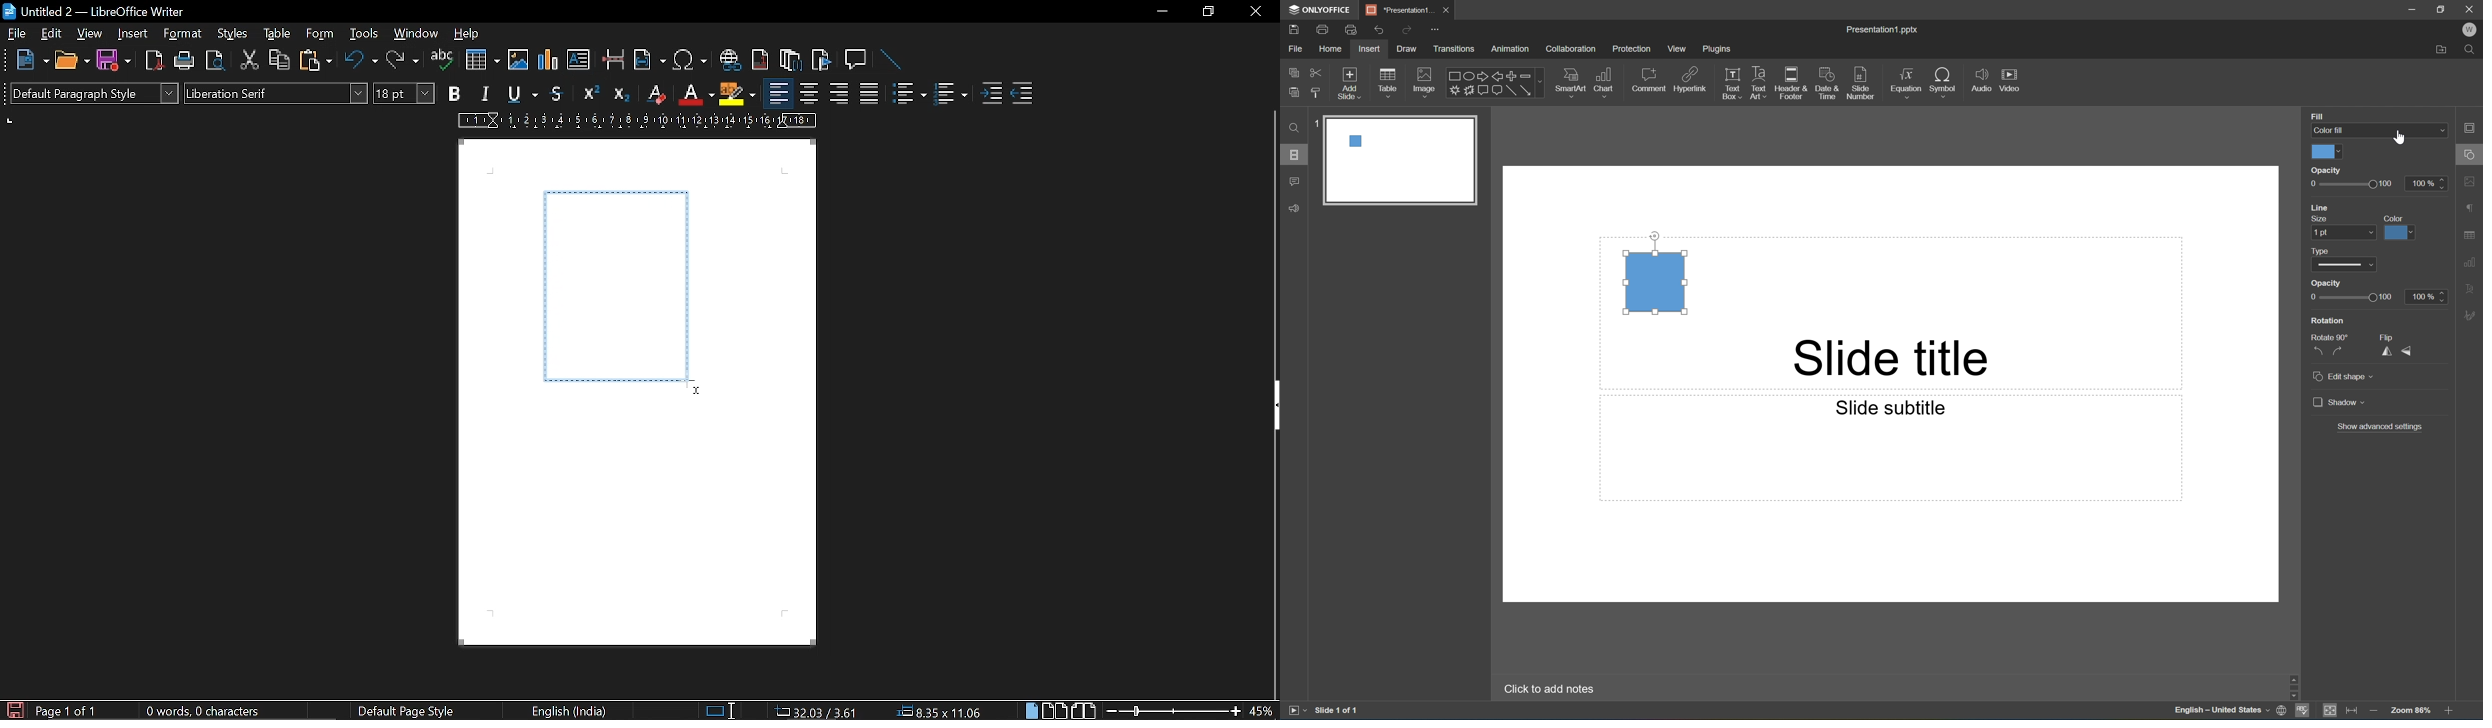 This screenshot has width=2492, height=728. Describe the element at coordinates (1732, 84) in the screenshot. I see `Text Box` at that location.